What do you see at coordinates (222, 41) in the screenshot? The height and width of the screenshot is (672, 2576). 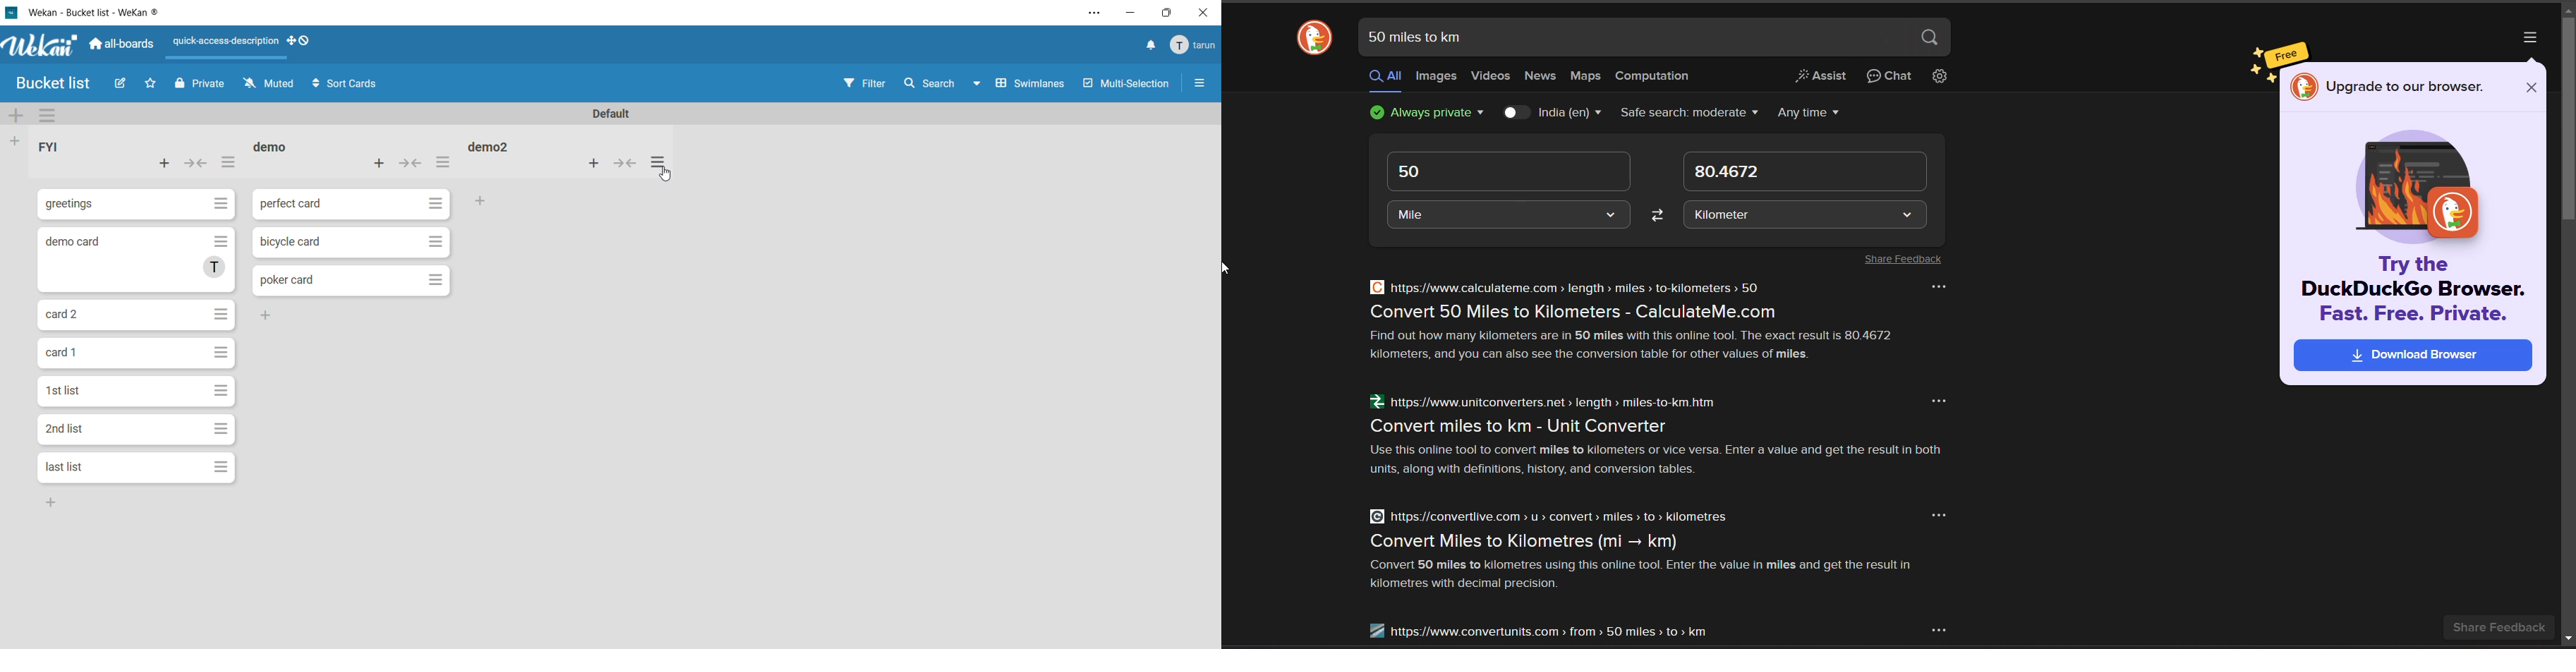 I see `quick-access-description` at bounding box center [222, 41].